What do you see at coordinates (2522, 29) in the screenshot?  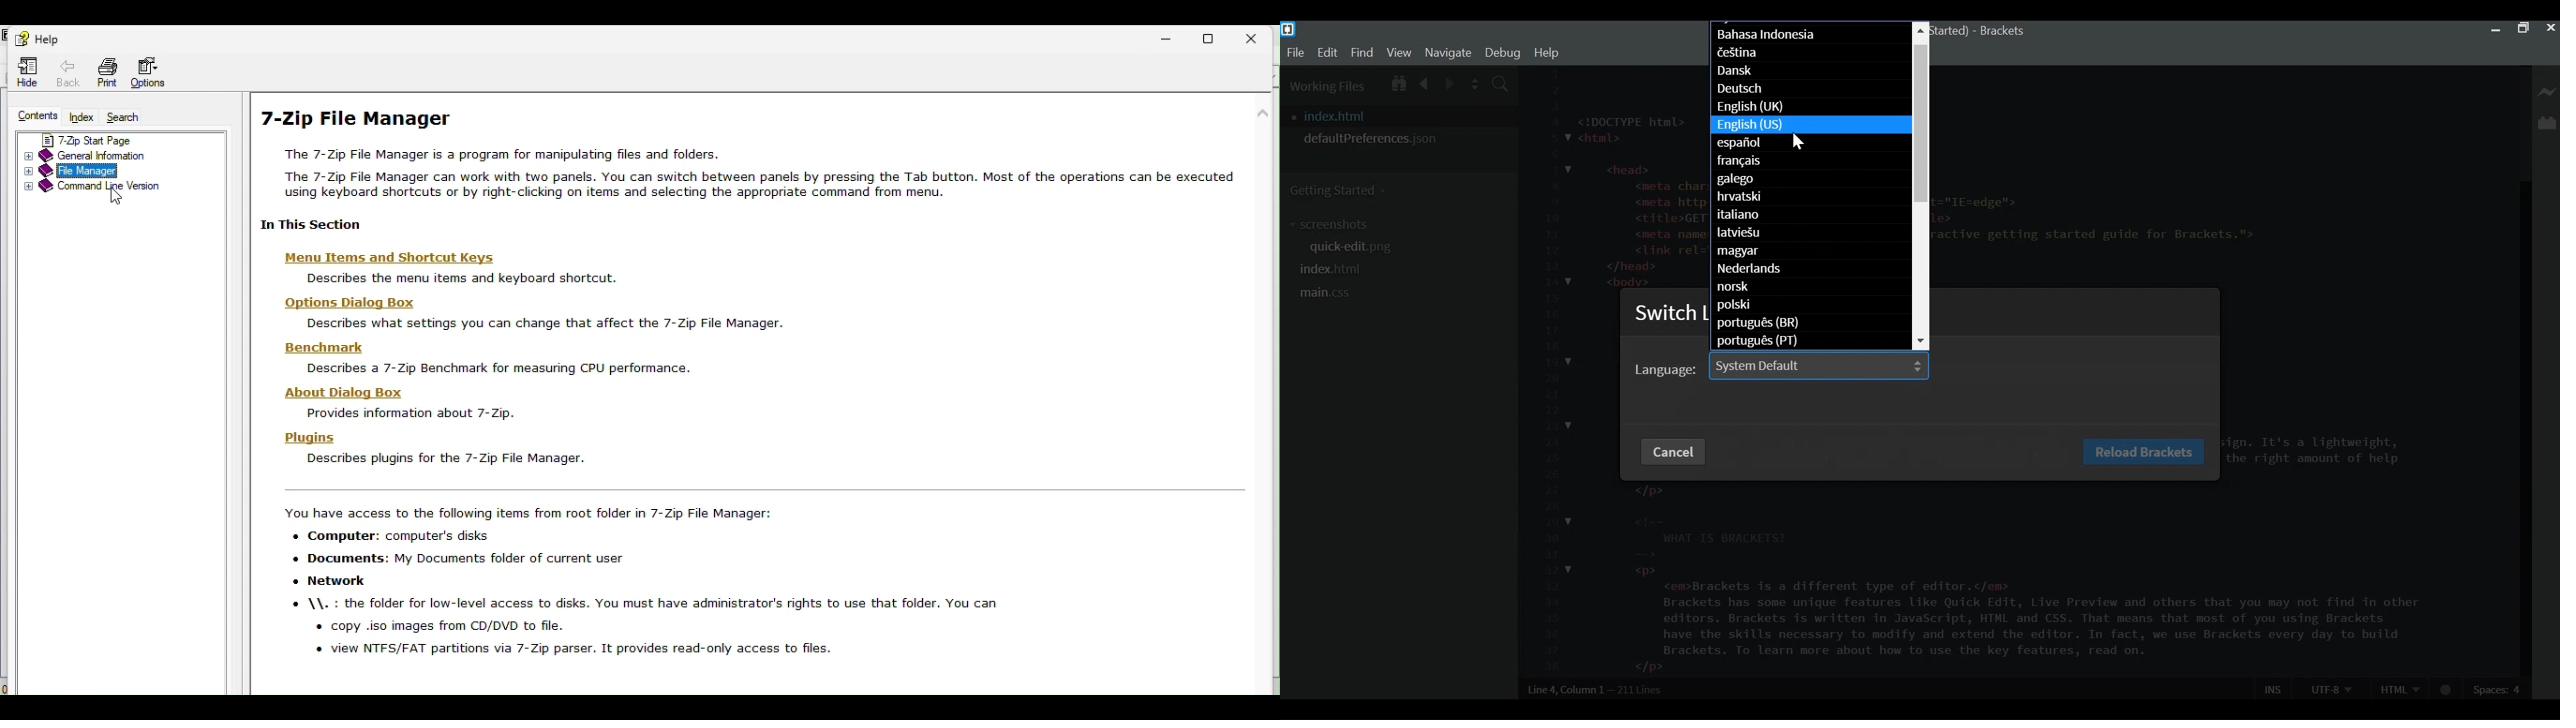 I see `Restore` at bounding box center [2522, 29].